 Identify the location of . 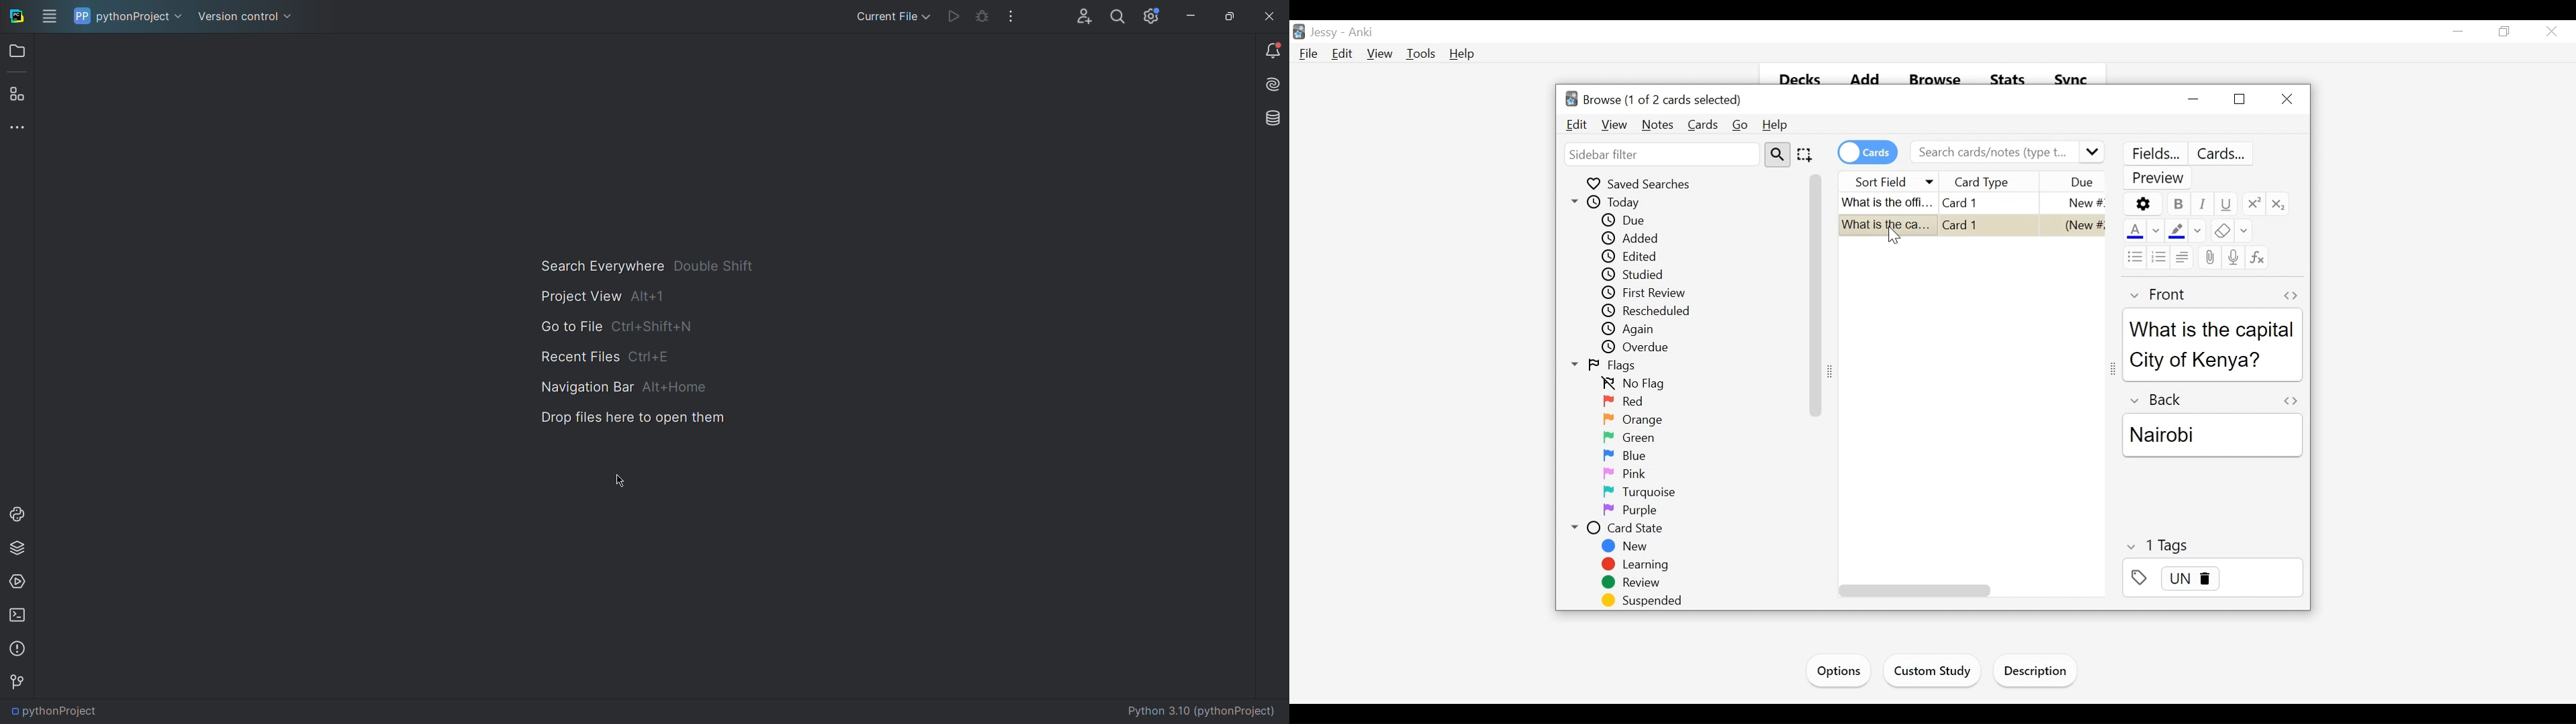
(1807, 154).